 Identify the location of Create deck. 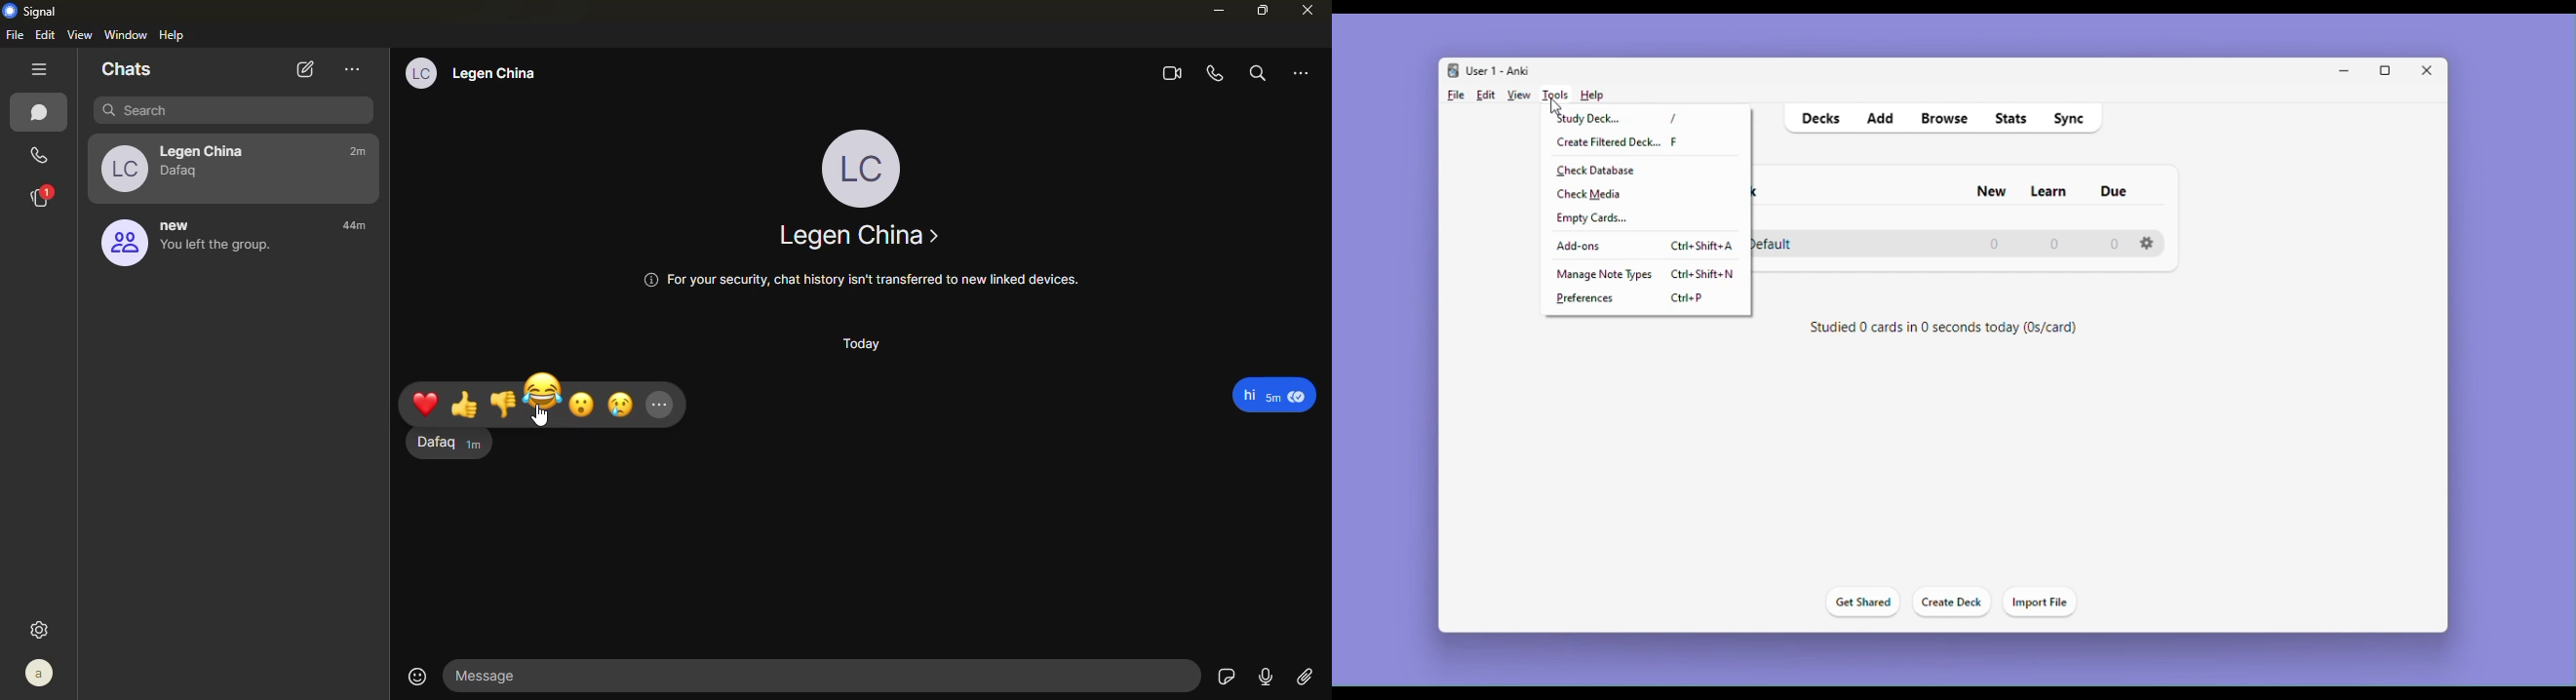
(1951, 604).